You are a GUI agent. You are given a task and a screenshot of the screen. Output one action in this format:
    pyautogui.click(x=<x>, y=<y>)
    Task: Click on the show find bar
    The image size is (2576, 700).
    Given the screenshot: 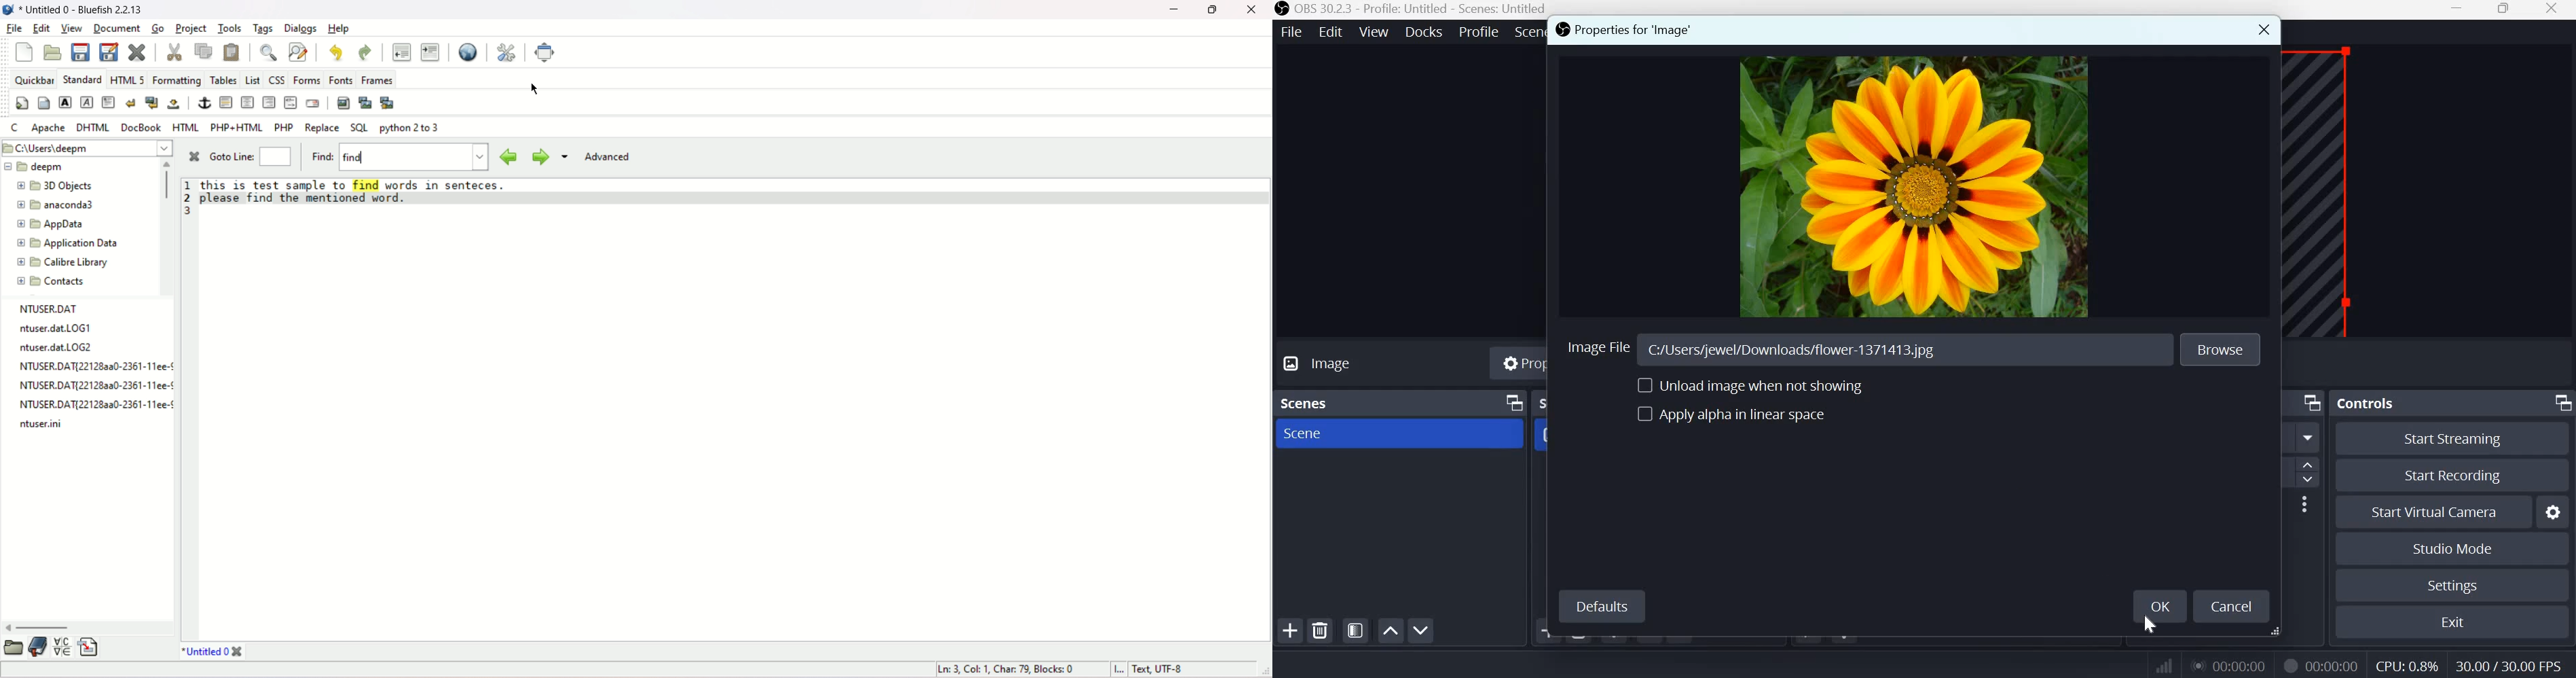 What is the action you would take?
    pyautogui.click(x=269, y=51)
    